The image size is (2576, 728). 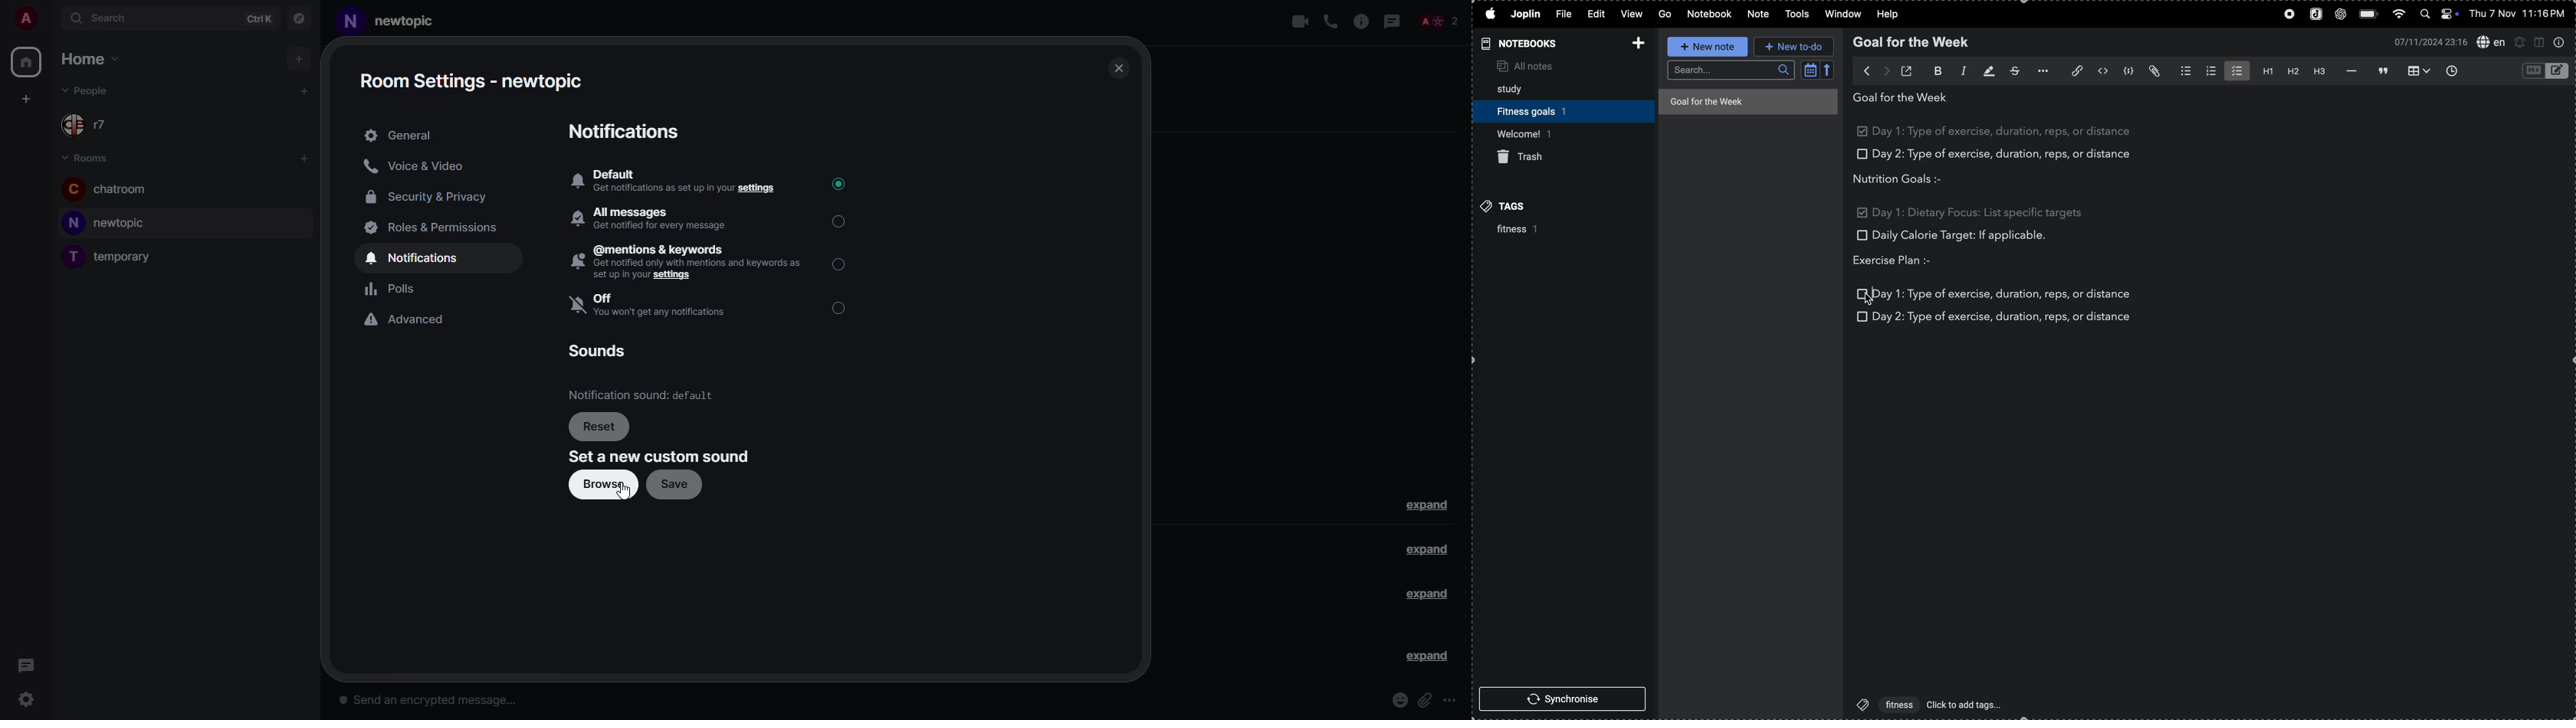 What do you see at coordinates (2128, 71) in the screenshot?
I see `code block` at bounding box center [2128, 71].